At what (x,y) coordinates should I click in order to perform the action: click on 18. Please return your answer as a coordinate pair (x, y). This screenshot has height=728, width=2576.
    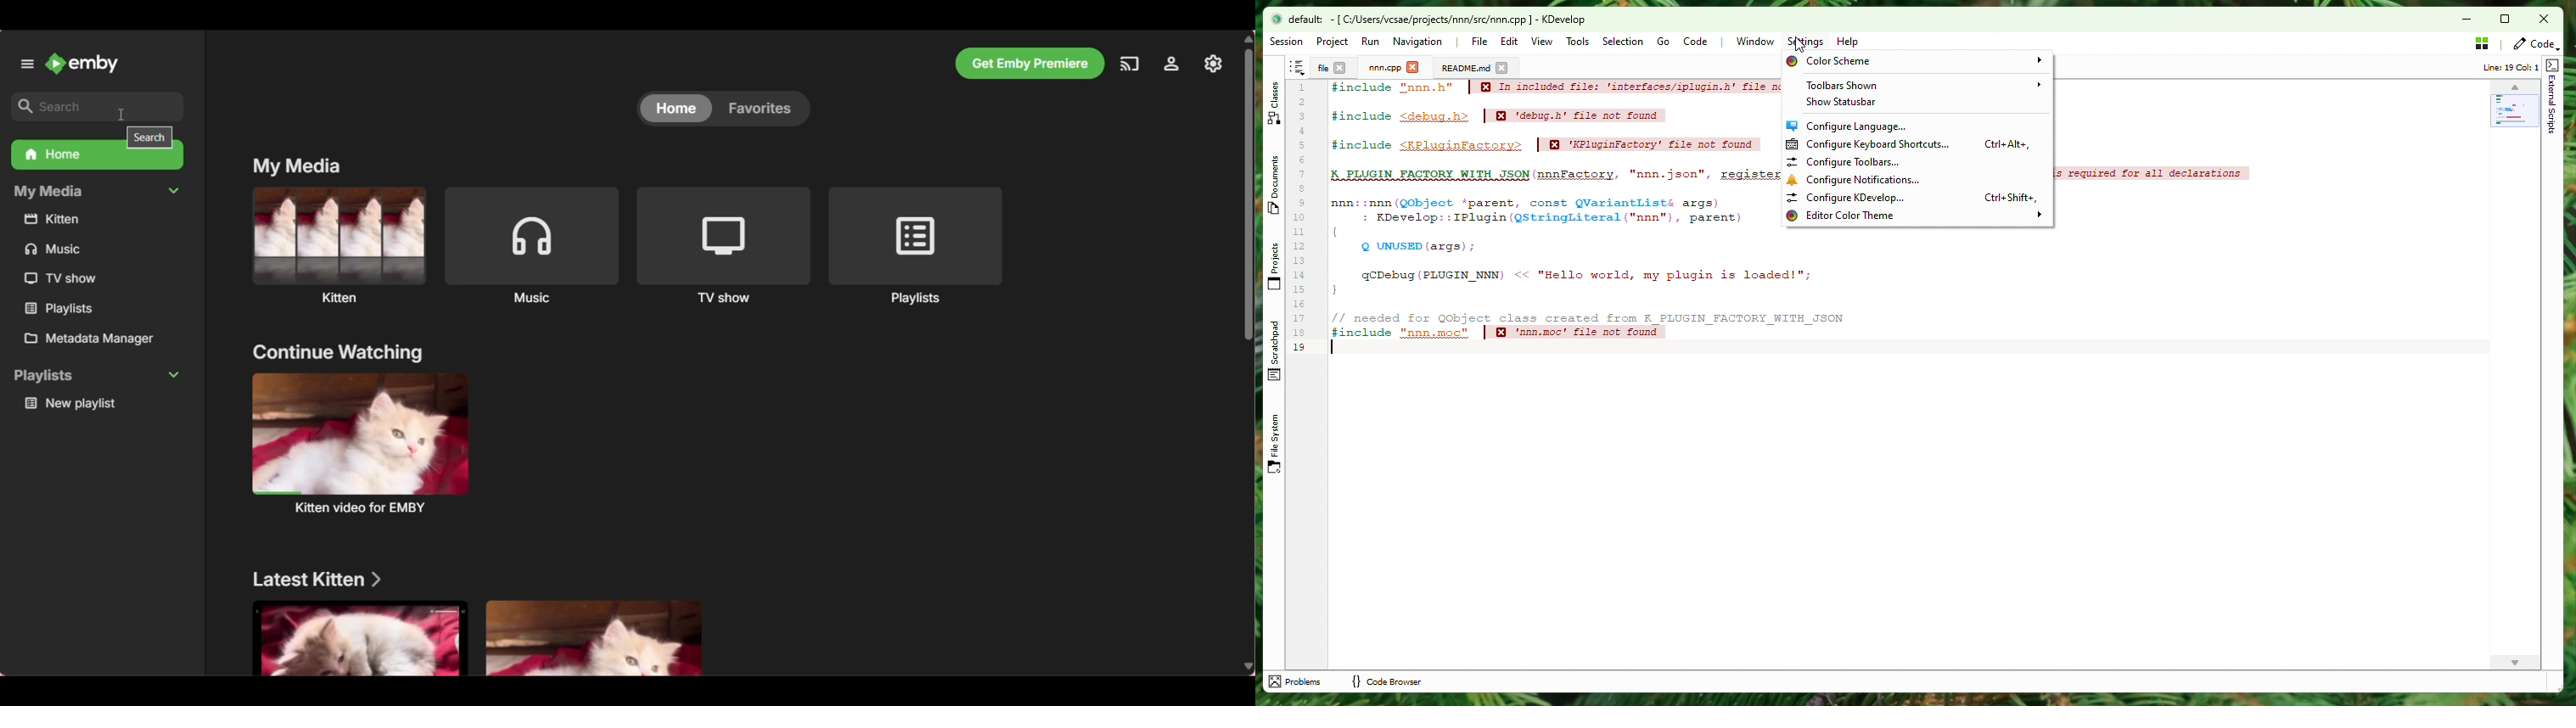
    Looking at the image, I should click on (1300, 333).